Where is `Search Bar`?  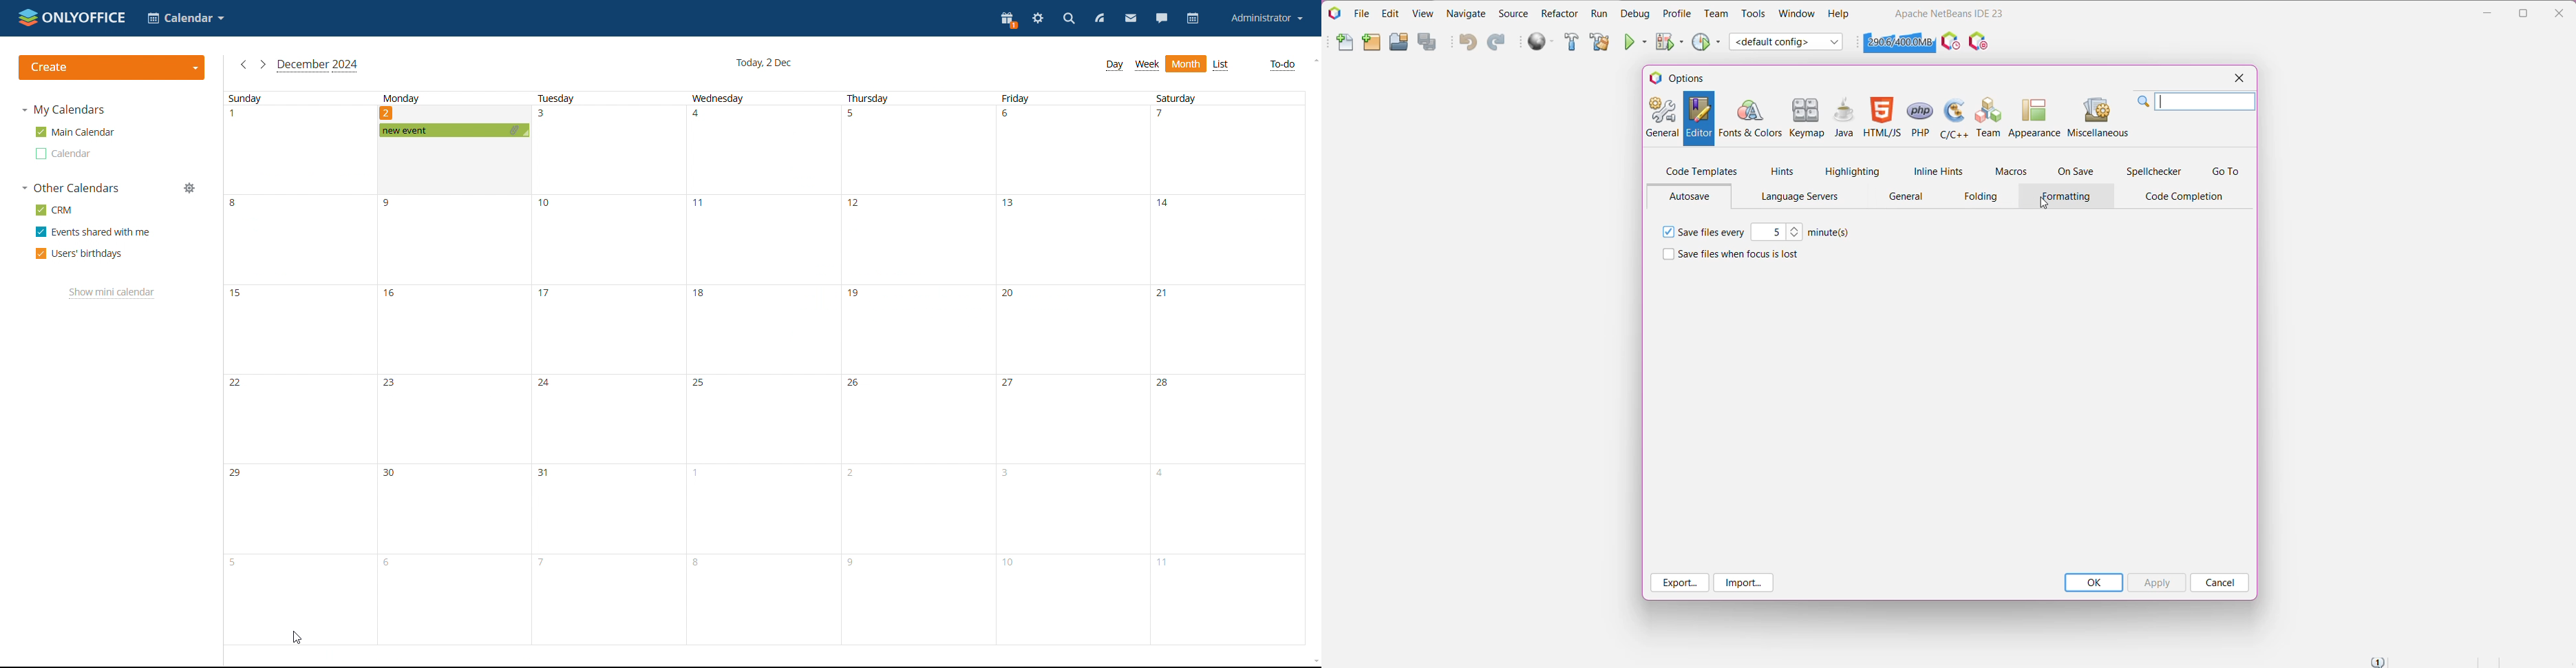
Search Bar is located at coordinates (2198, 102).